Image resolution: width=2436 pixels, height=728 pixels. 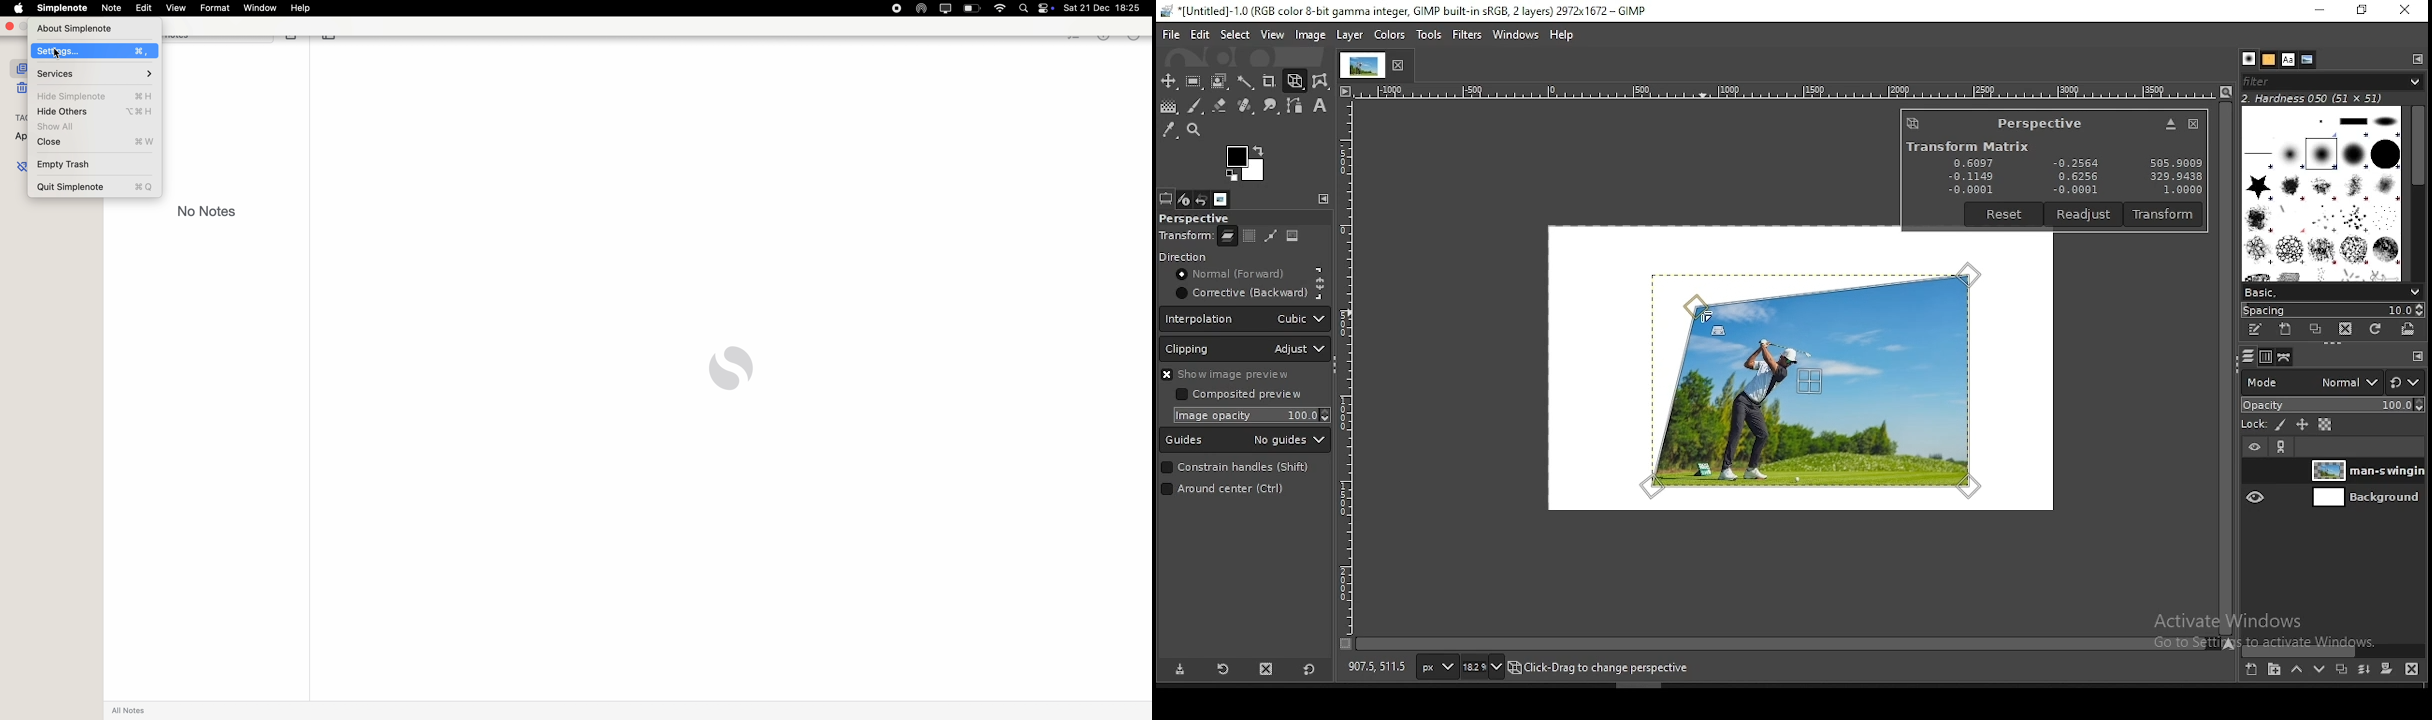 I want to click on screen, so click(x=945, y=9).